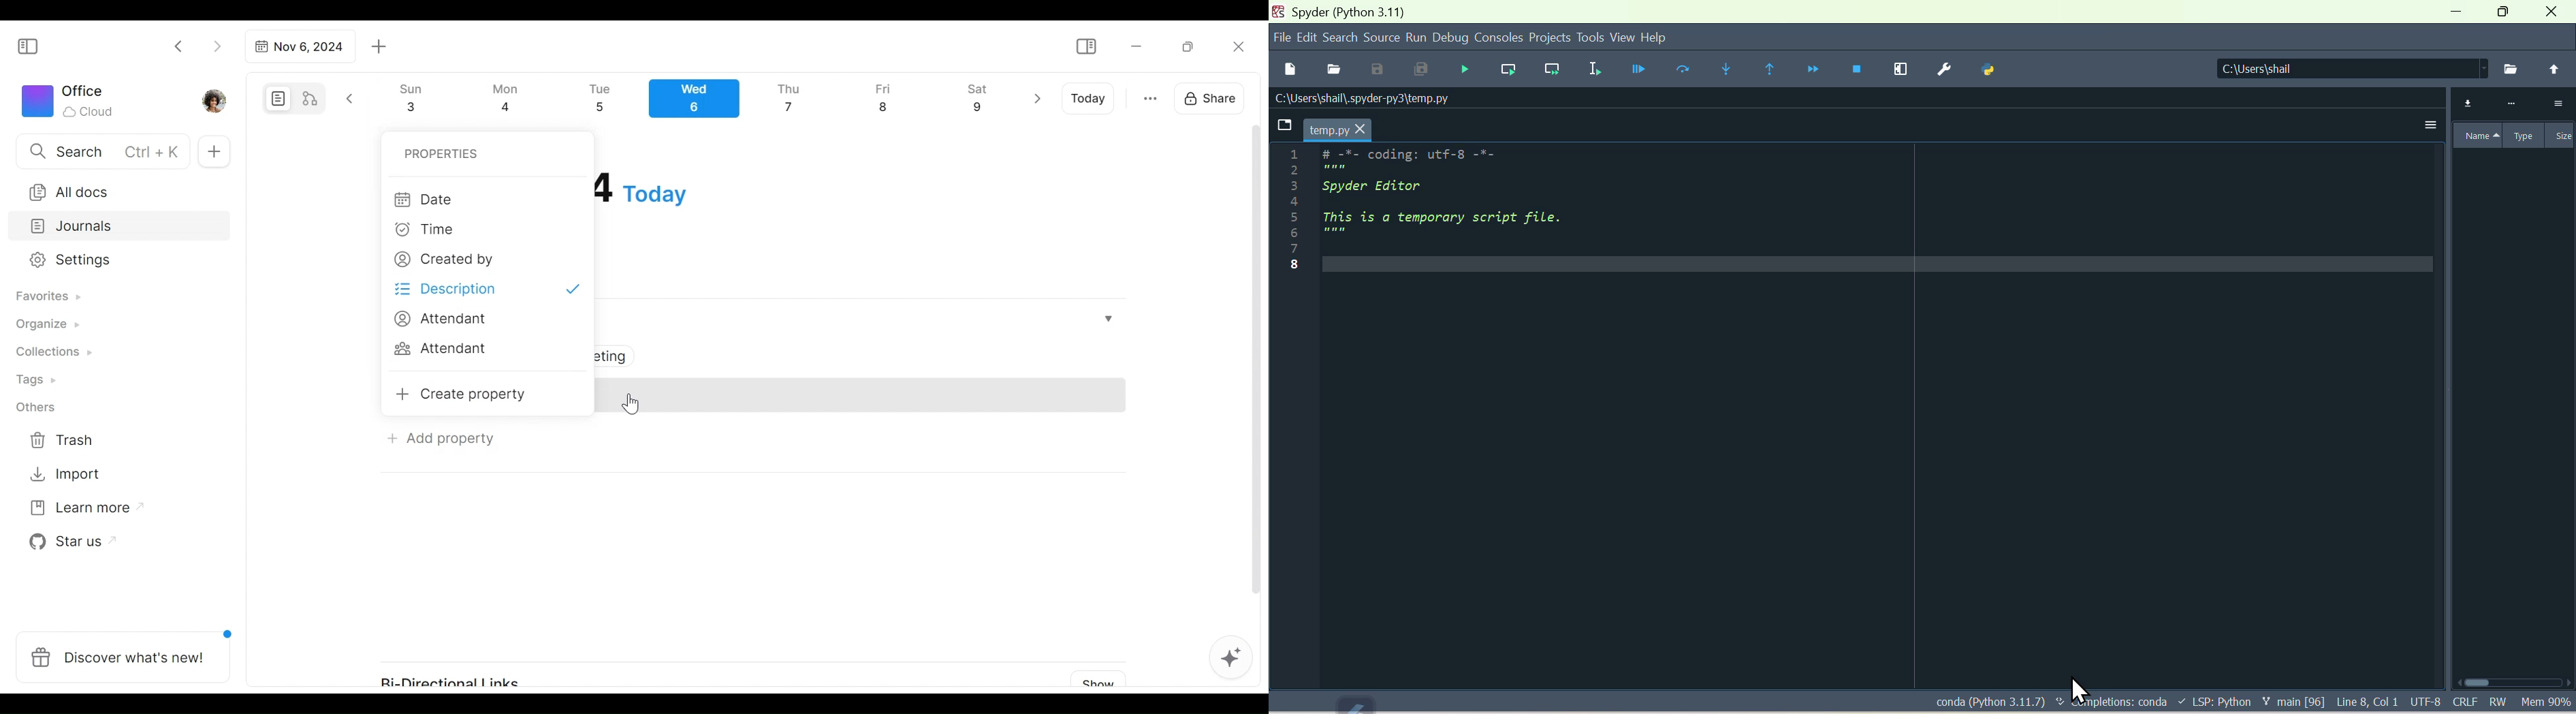 This screenshot has width=2576, height=728. What do you see at coordinates (1498, 35) in the screenshot?
I see `Consoles` at bounding box center [1498, 35].